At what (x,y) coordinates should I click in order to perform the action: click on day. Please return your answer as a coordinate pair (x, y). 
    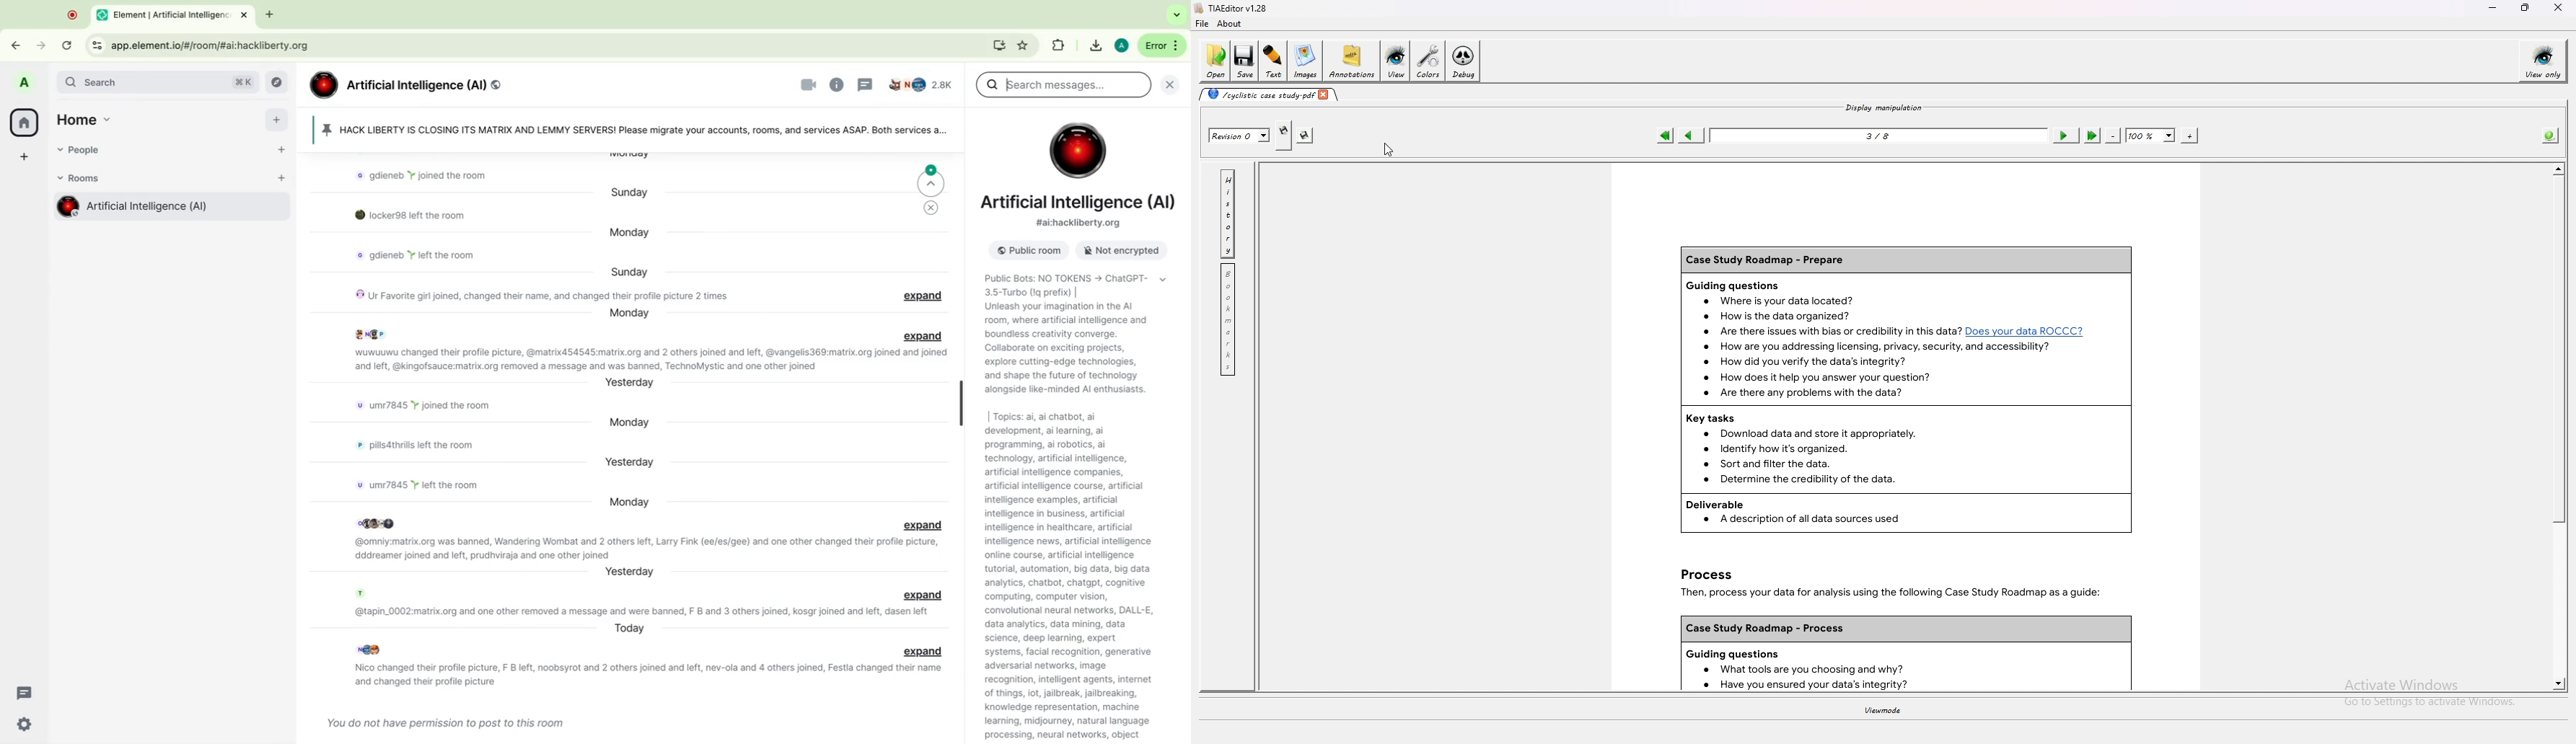
    Looking at the image, I should click on (630, 234).